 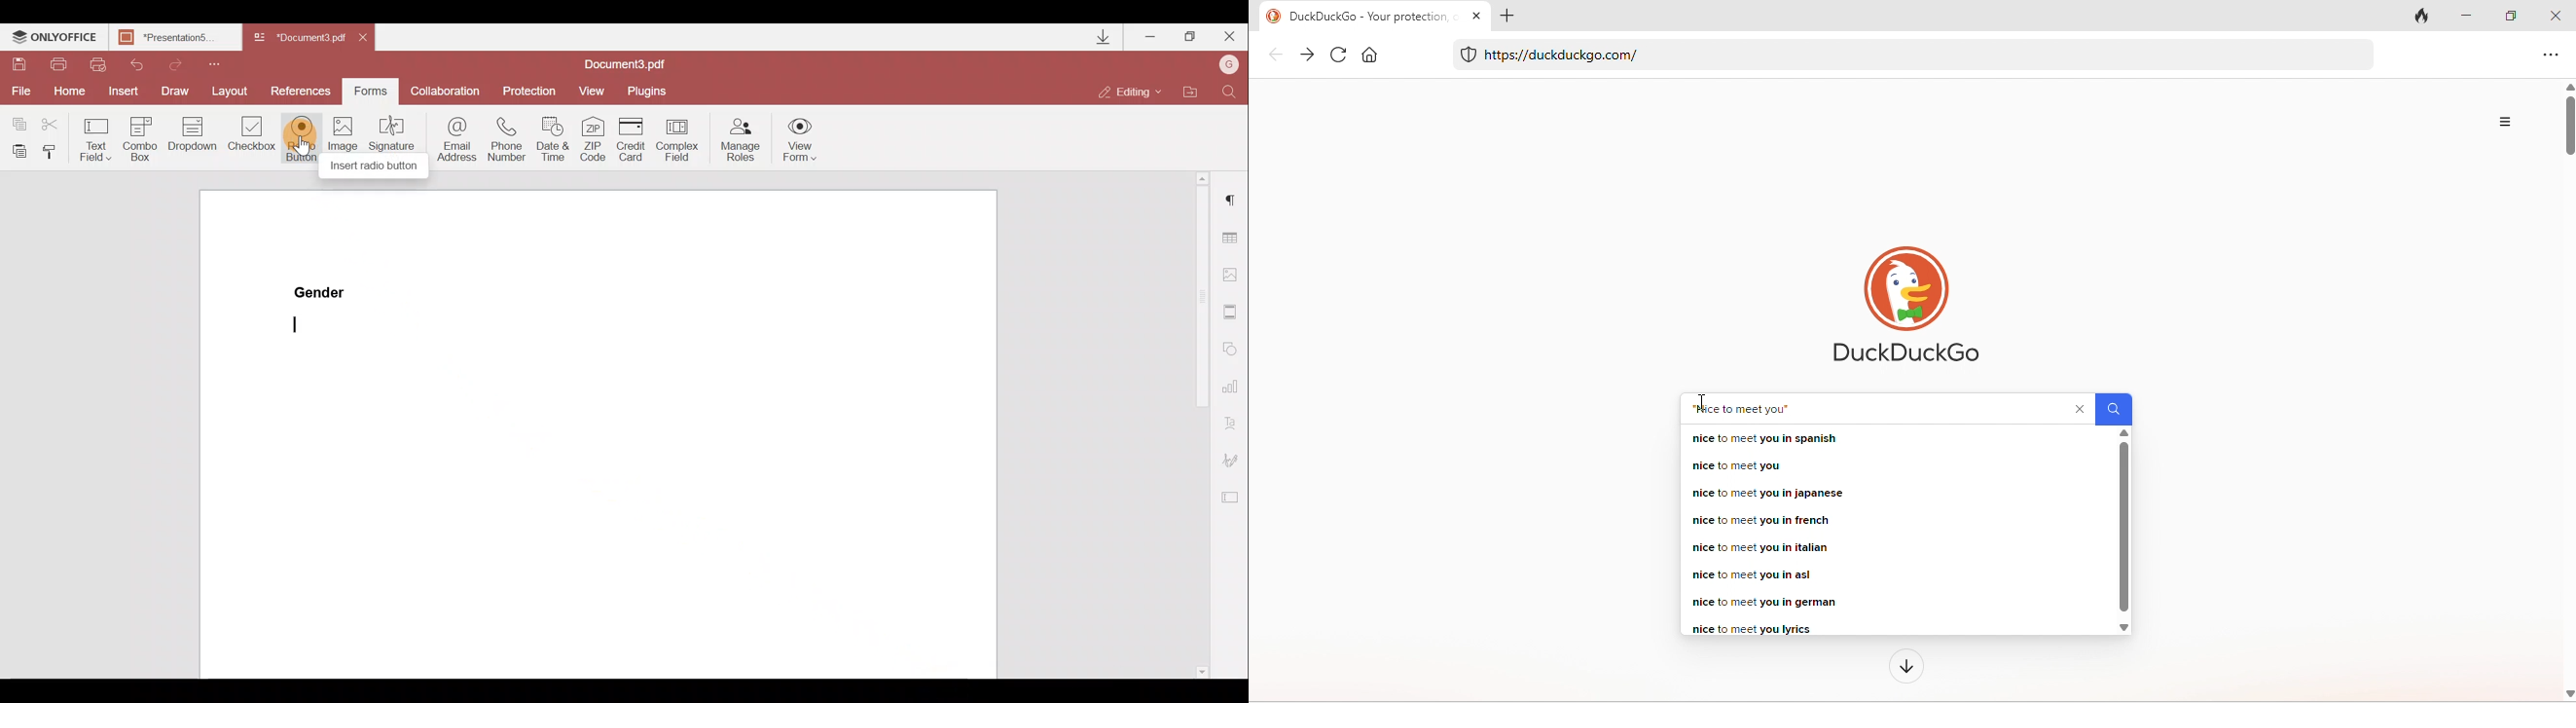 I want to click on down arrow, so click(x=1907, y=666).